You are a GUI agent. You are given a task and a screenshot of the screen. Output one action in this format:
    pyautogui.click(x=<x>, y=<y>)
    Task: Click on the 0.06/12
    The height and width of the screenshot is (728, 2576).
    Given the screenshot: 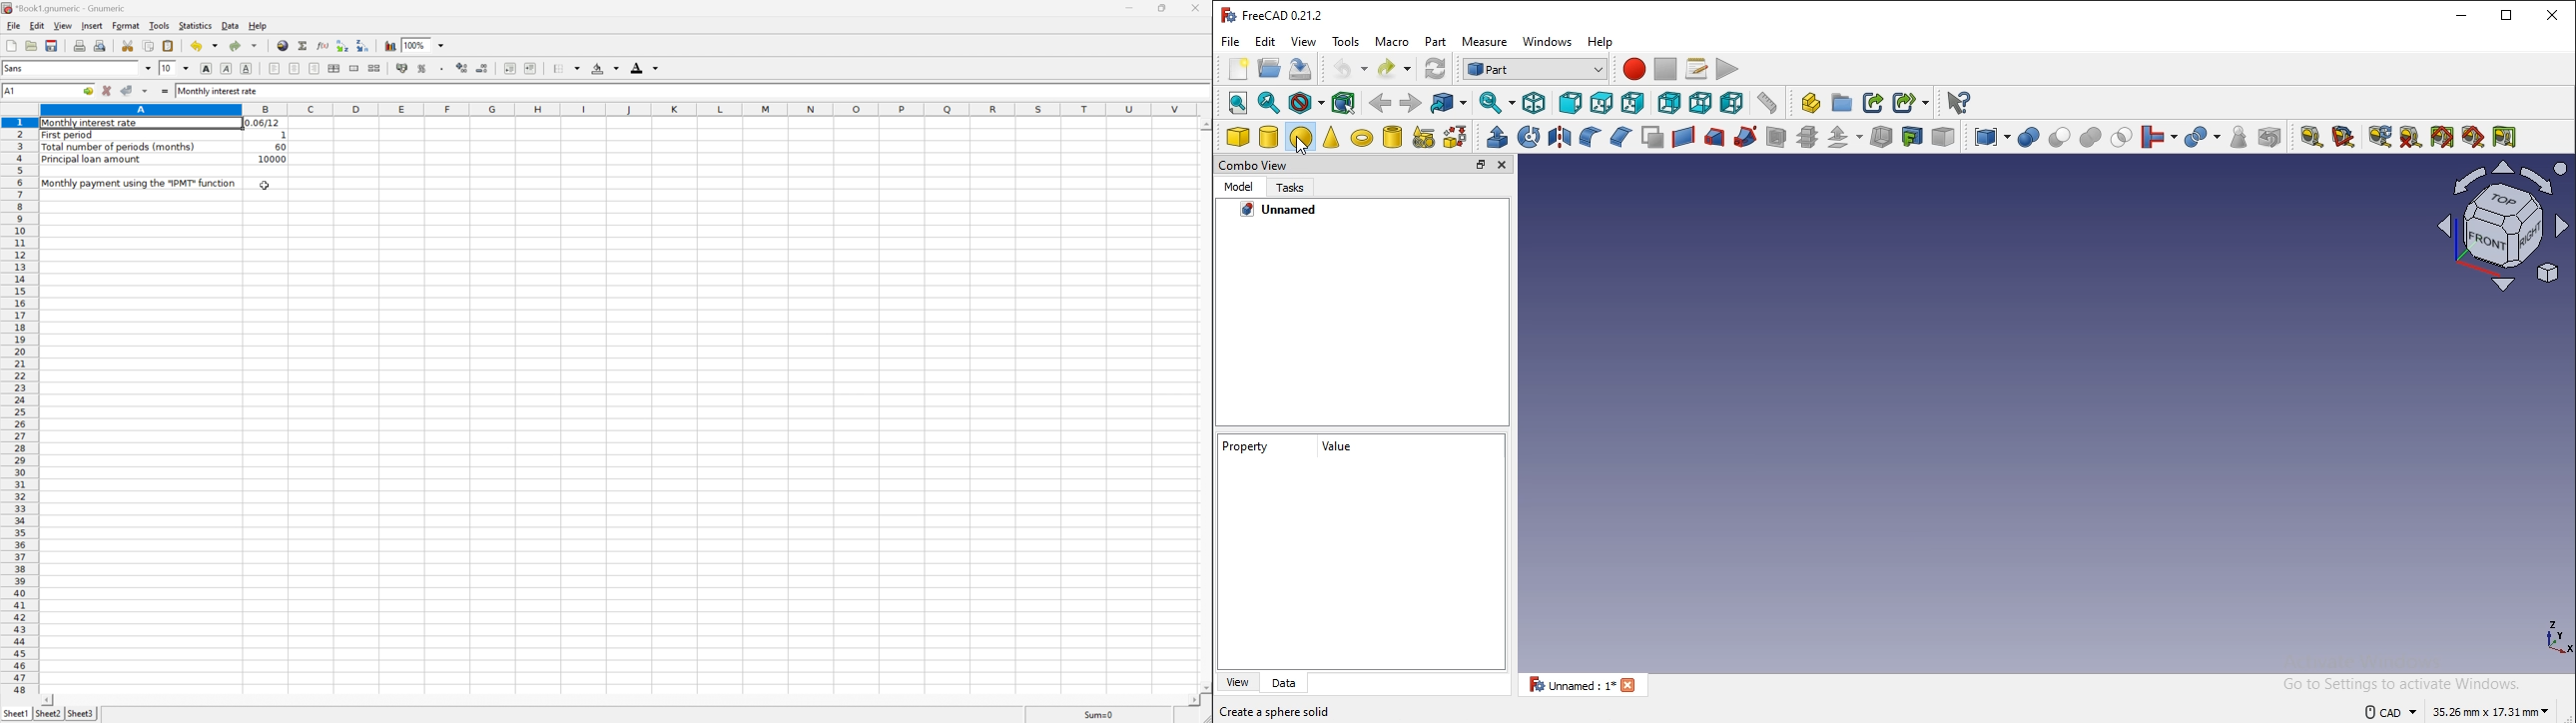 What is the action you would take?
    pyautogui.click(x=263, y=122)
    